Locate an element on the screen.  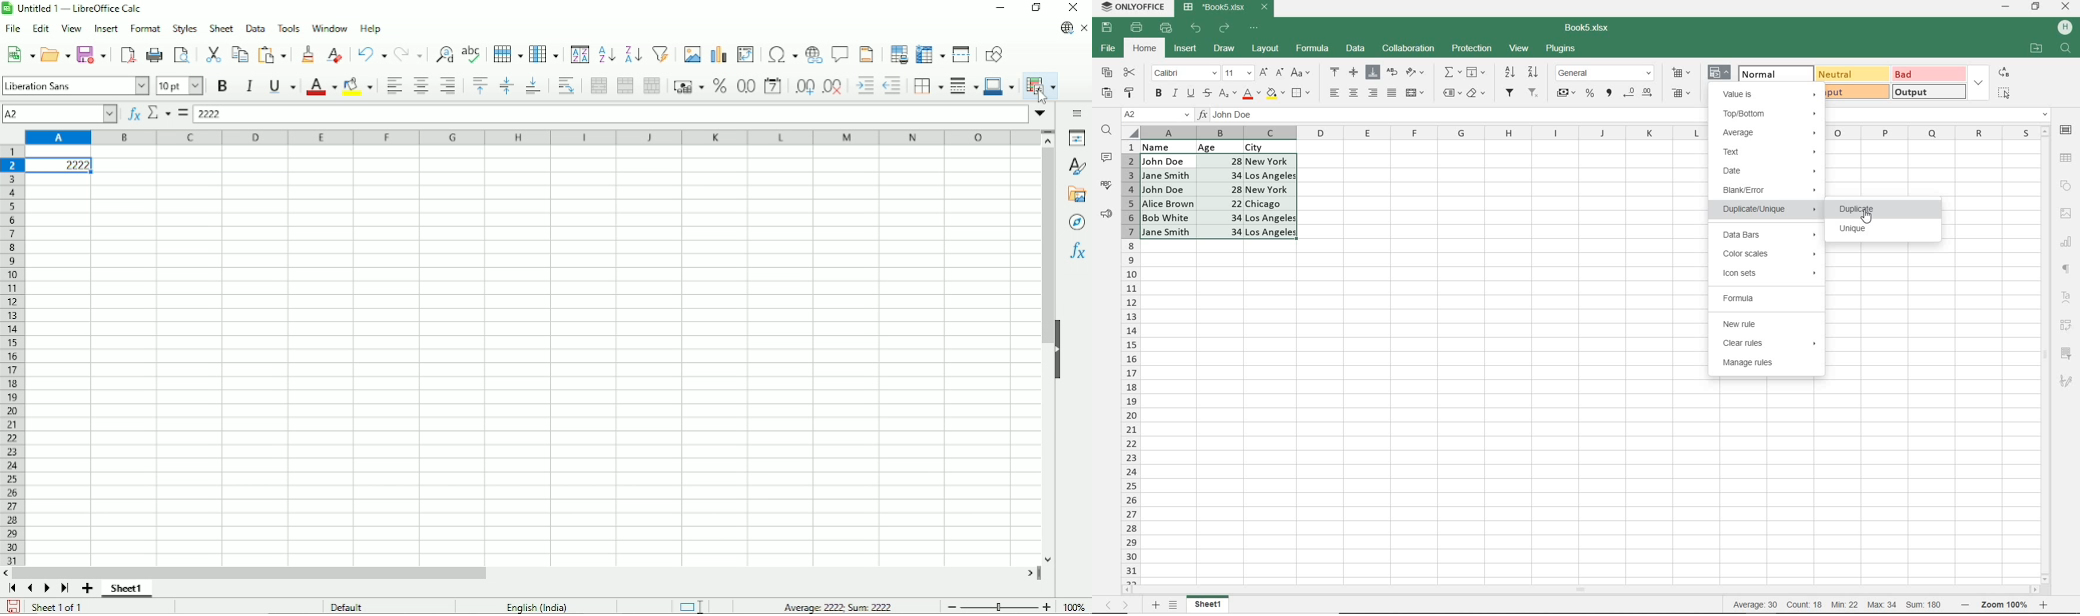
TEXT is located at coordinates (1770, 152).